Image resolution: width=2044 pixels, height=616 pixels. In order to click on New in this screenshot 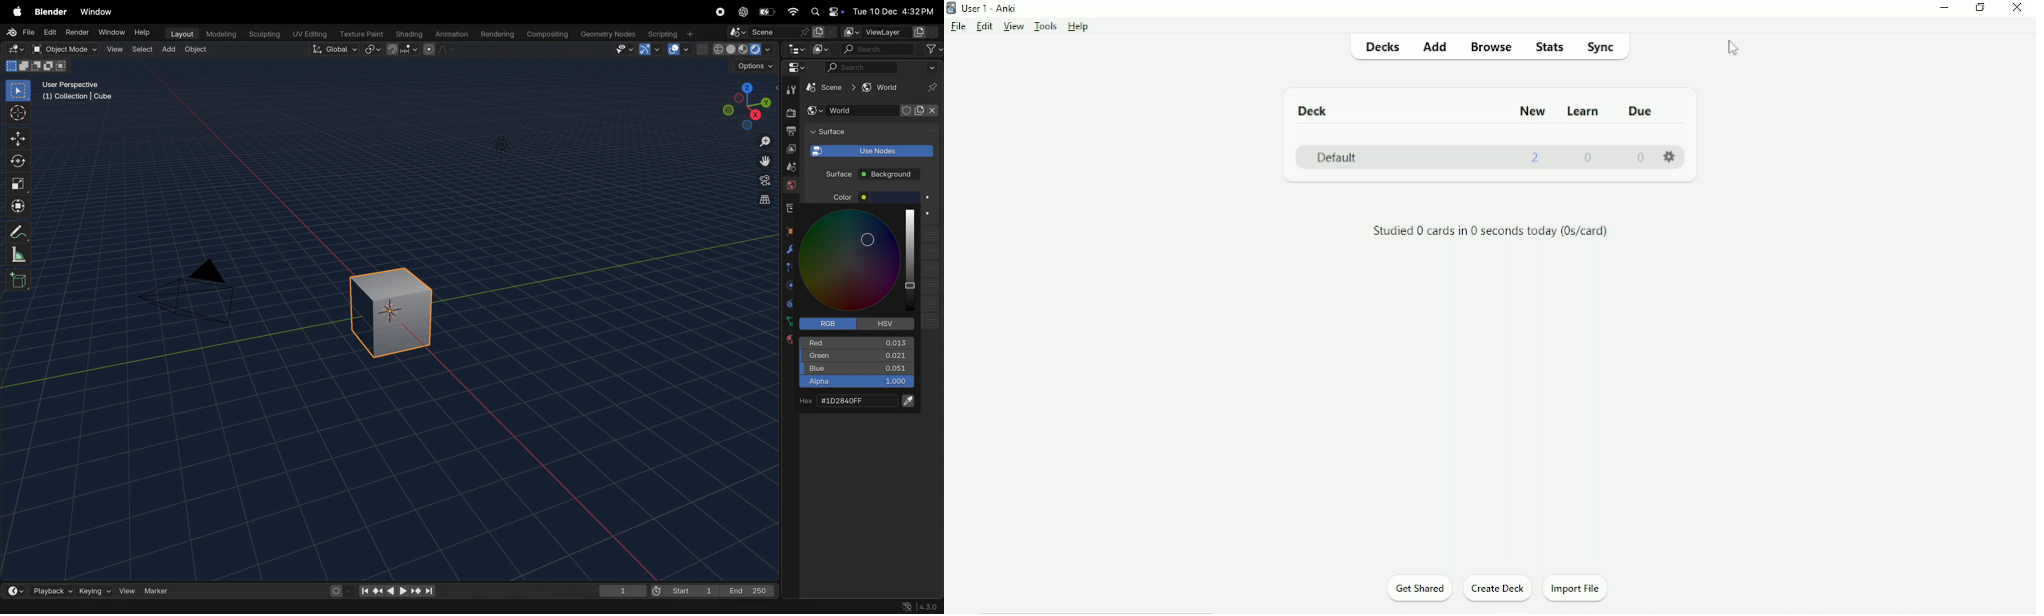, I will do `click(1532, 111)`.